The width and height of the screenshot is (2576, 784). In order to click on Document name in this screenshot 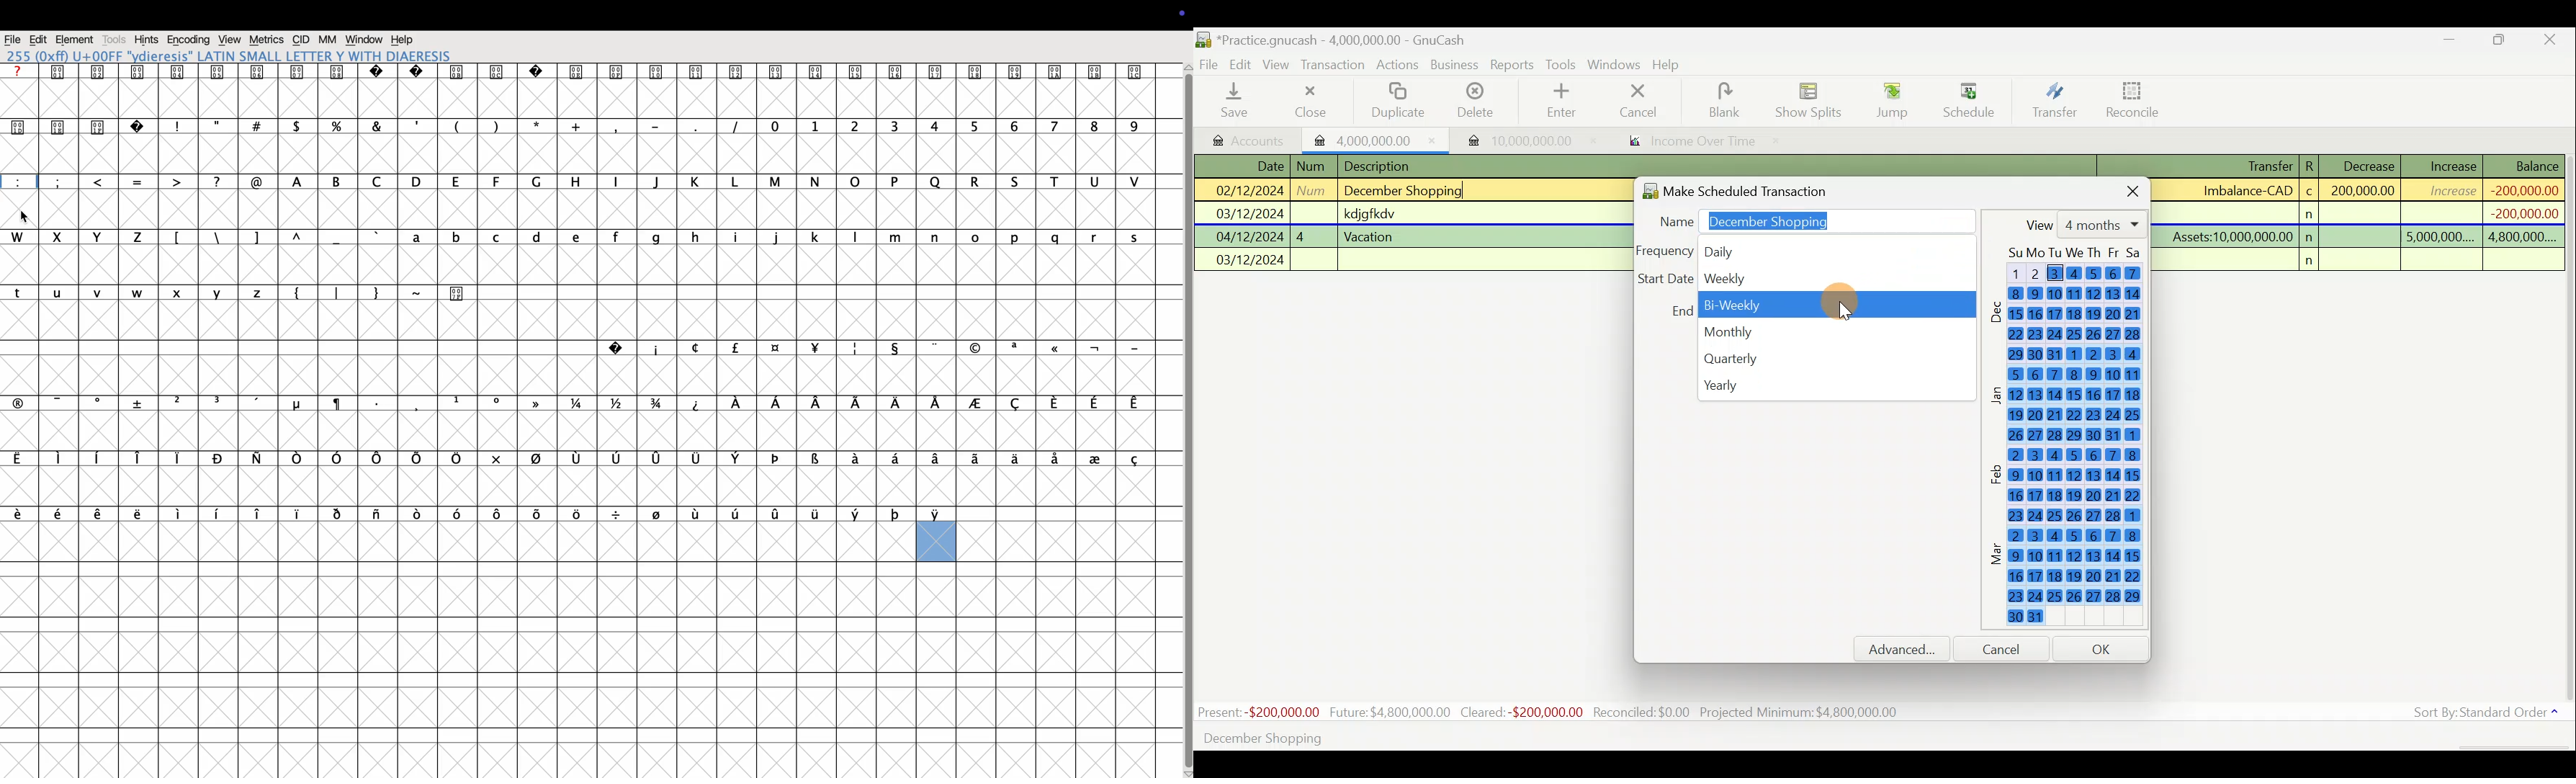, I will do `click(1348, 41)`.